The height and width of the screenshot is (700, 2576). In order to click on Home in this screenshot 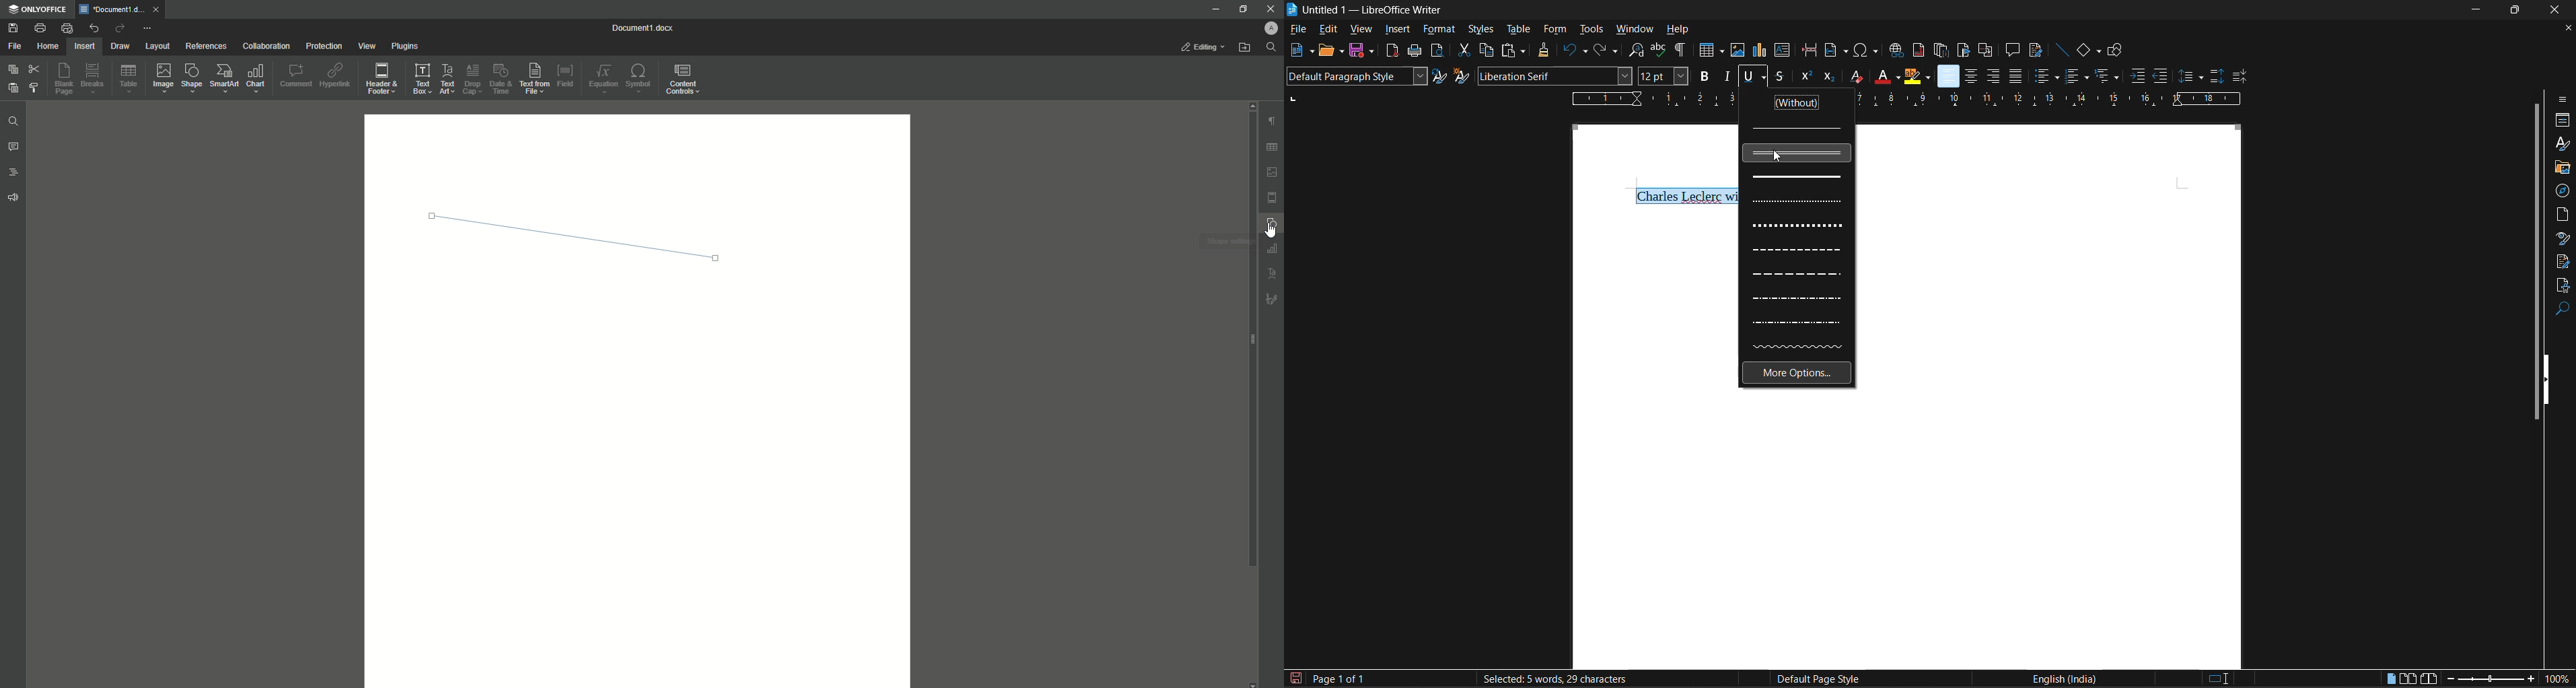, I will do `click(47, 47)`.